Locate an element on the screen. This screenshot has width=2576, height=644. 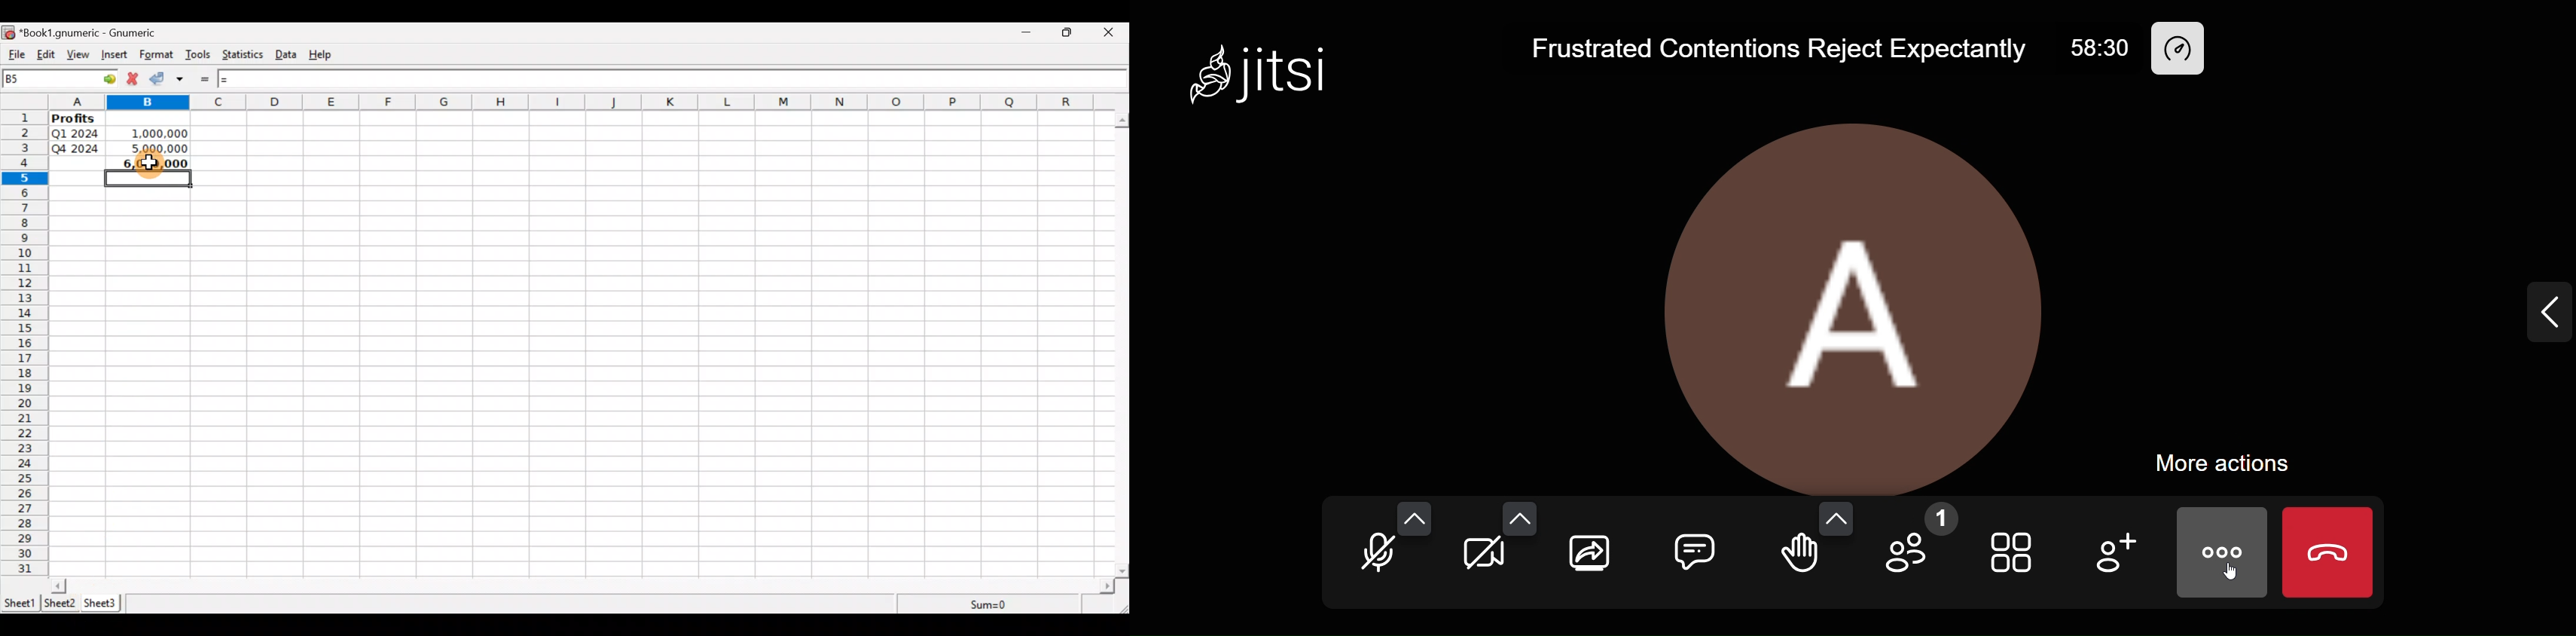
more reactions is located at coordinates (1836, 518).